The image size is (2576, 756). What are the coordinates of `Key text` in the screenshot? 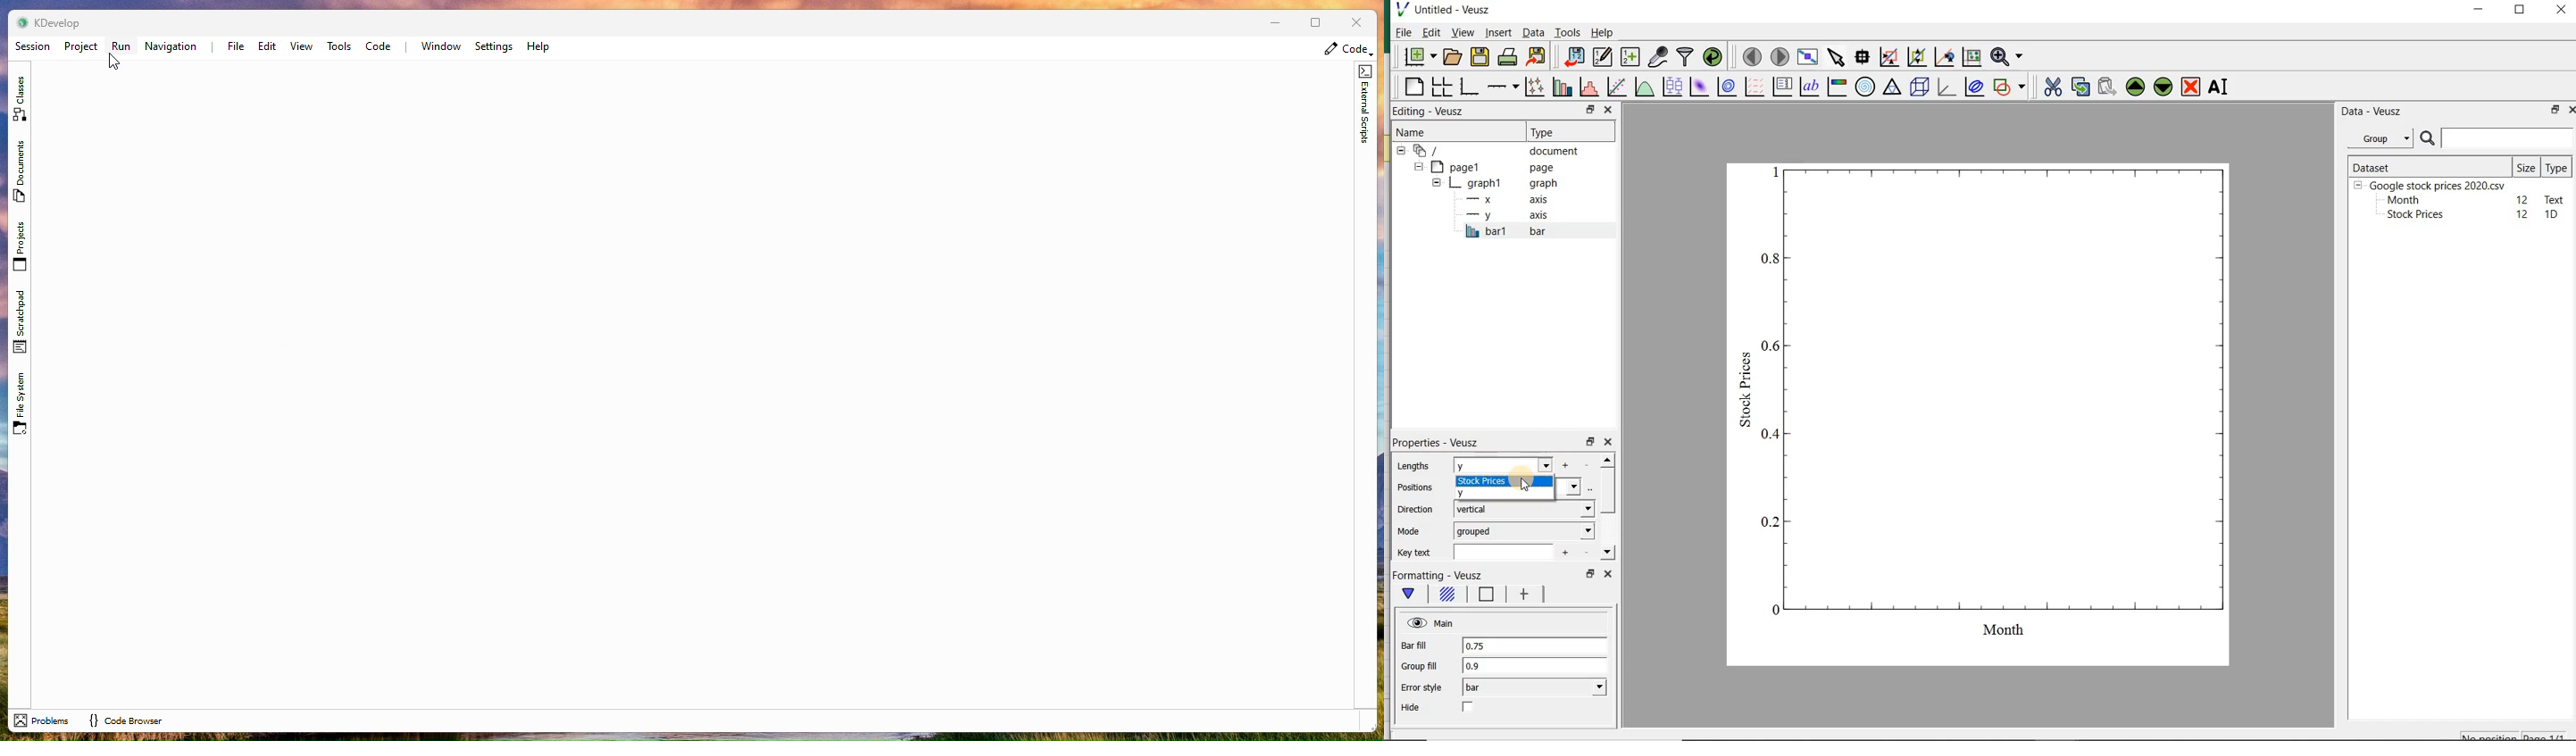 It's located at (1415, 554).